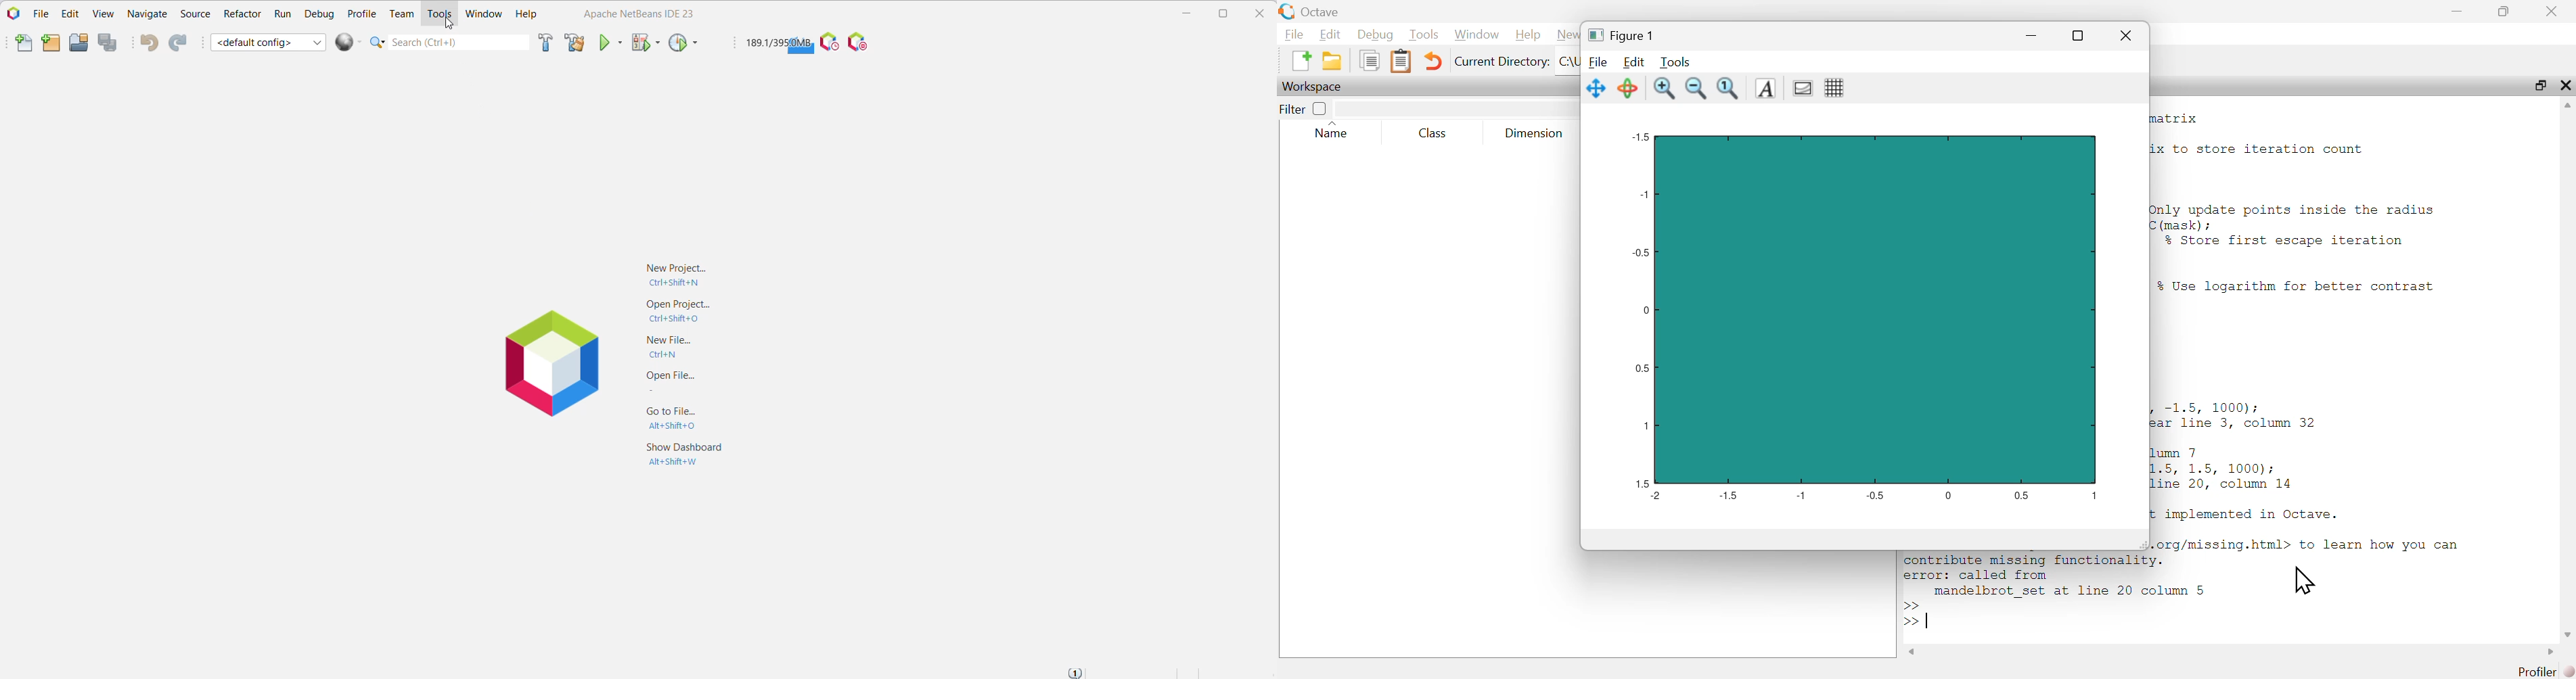  Describe the element at coordinates (1568, 61) in the screenshot. I see `C:\Users\shail` at that location.